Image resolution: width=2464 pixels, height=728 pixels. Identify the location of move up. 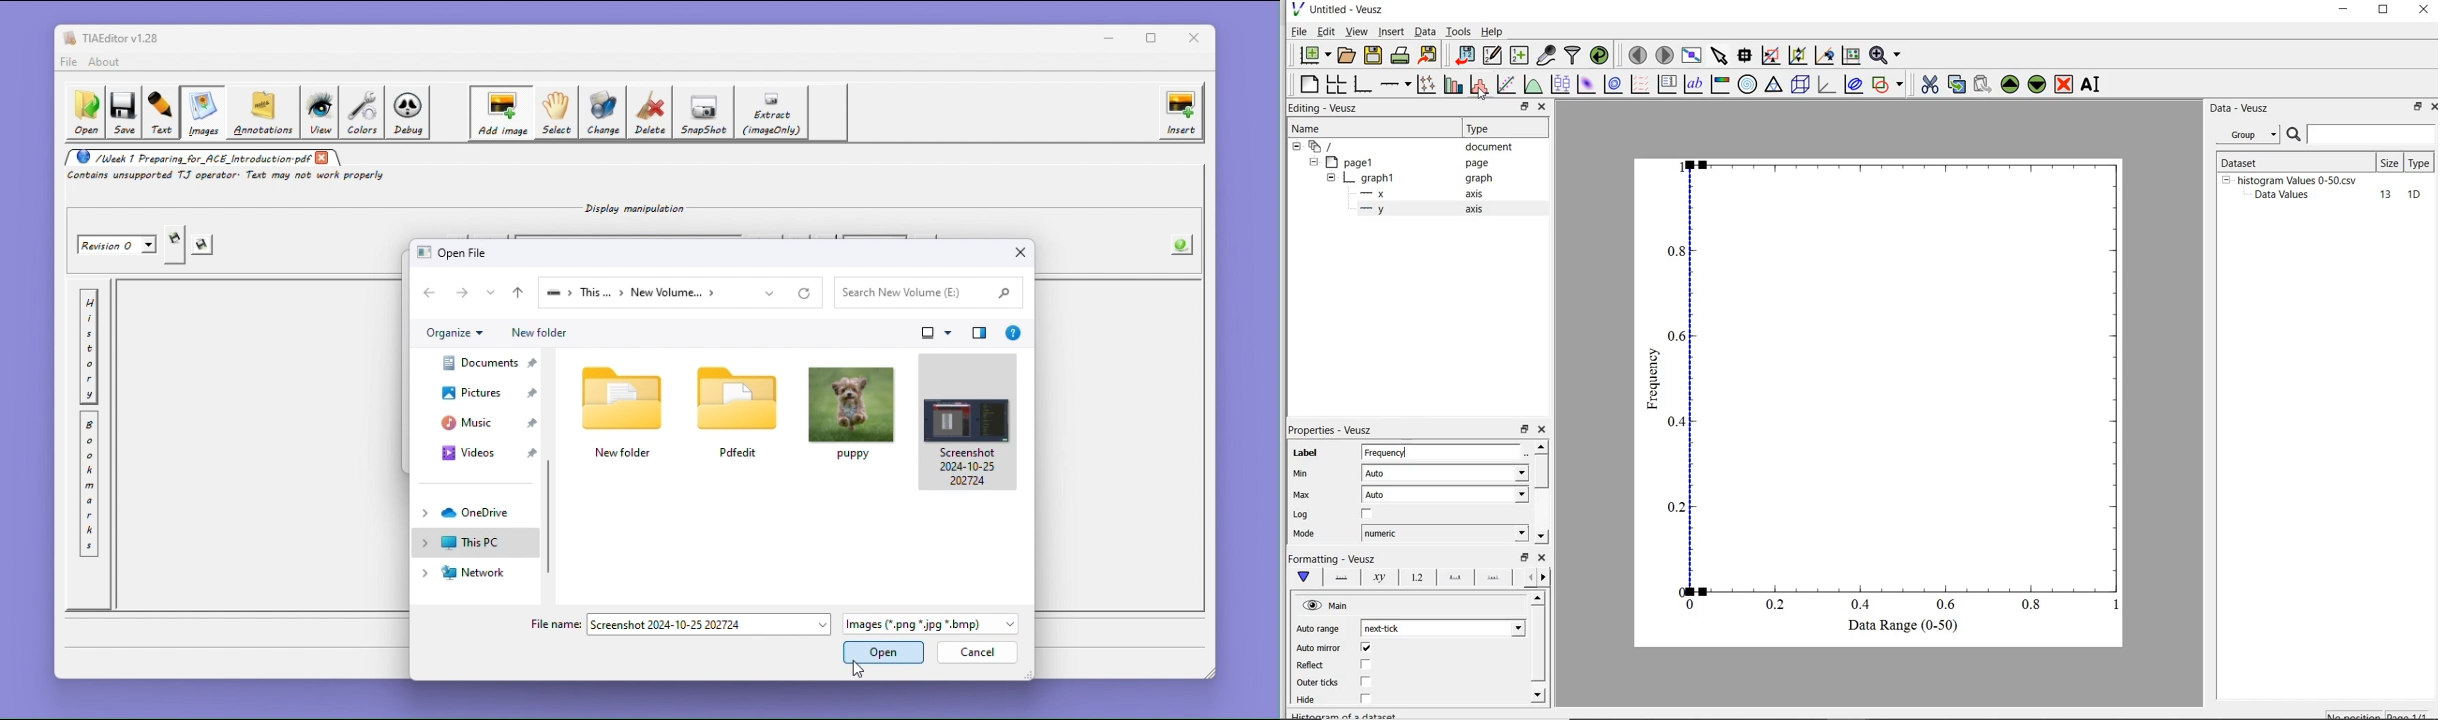
(1539, 597).